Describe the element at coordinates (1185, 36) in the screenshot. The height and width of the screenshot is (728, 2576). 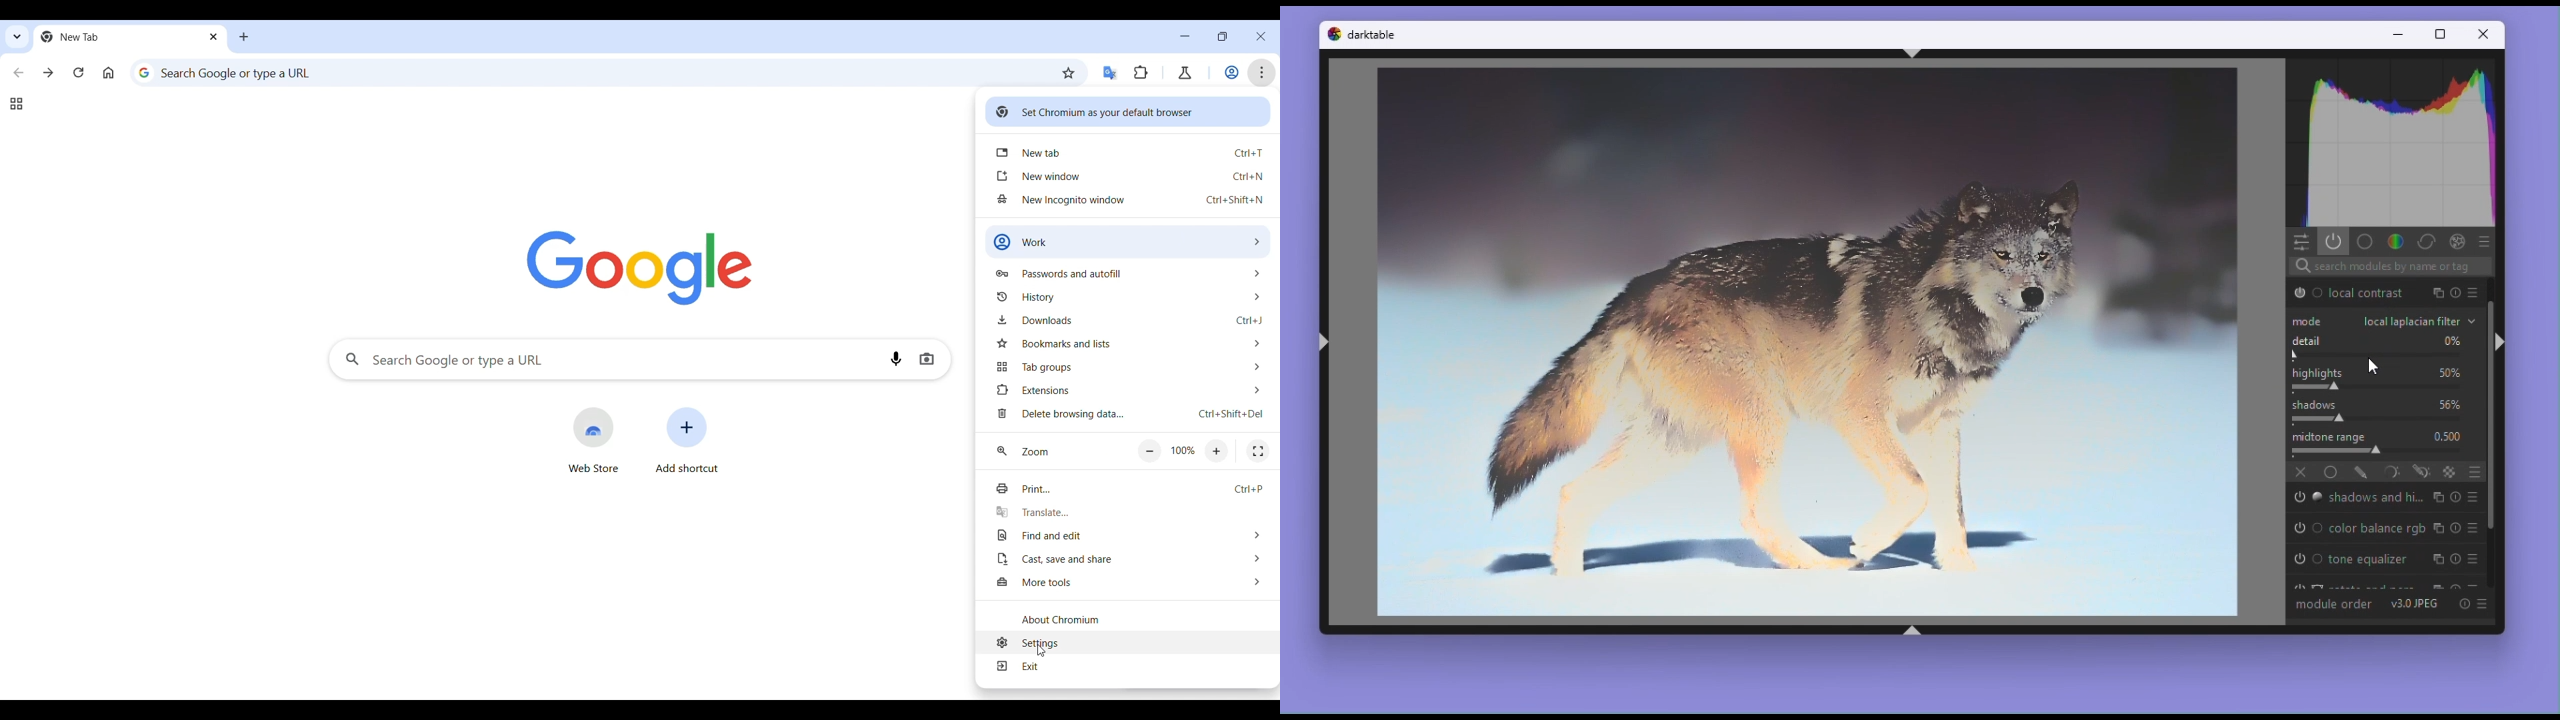
I see `Minimize` at that location.